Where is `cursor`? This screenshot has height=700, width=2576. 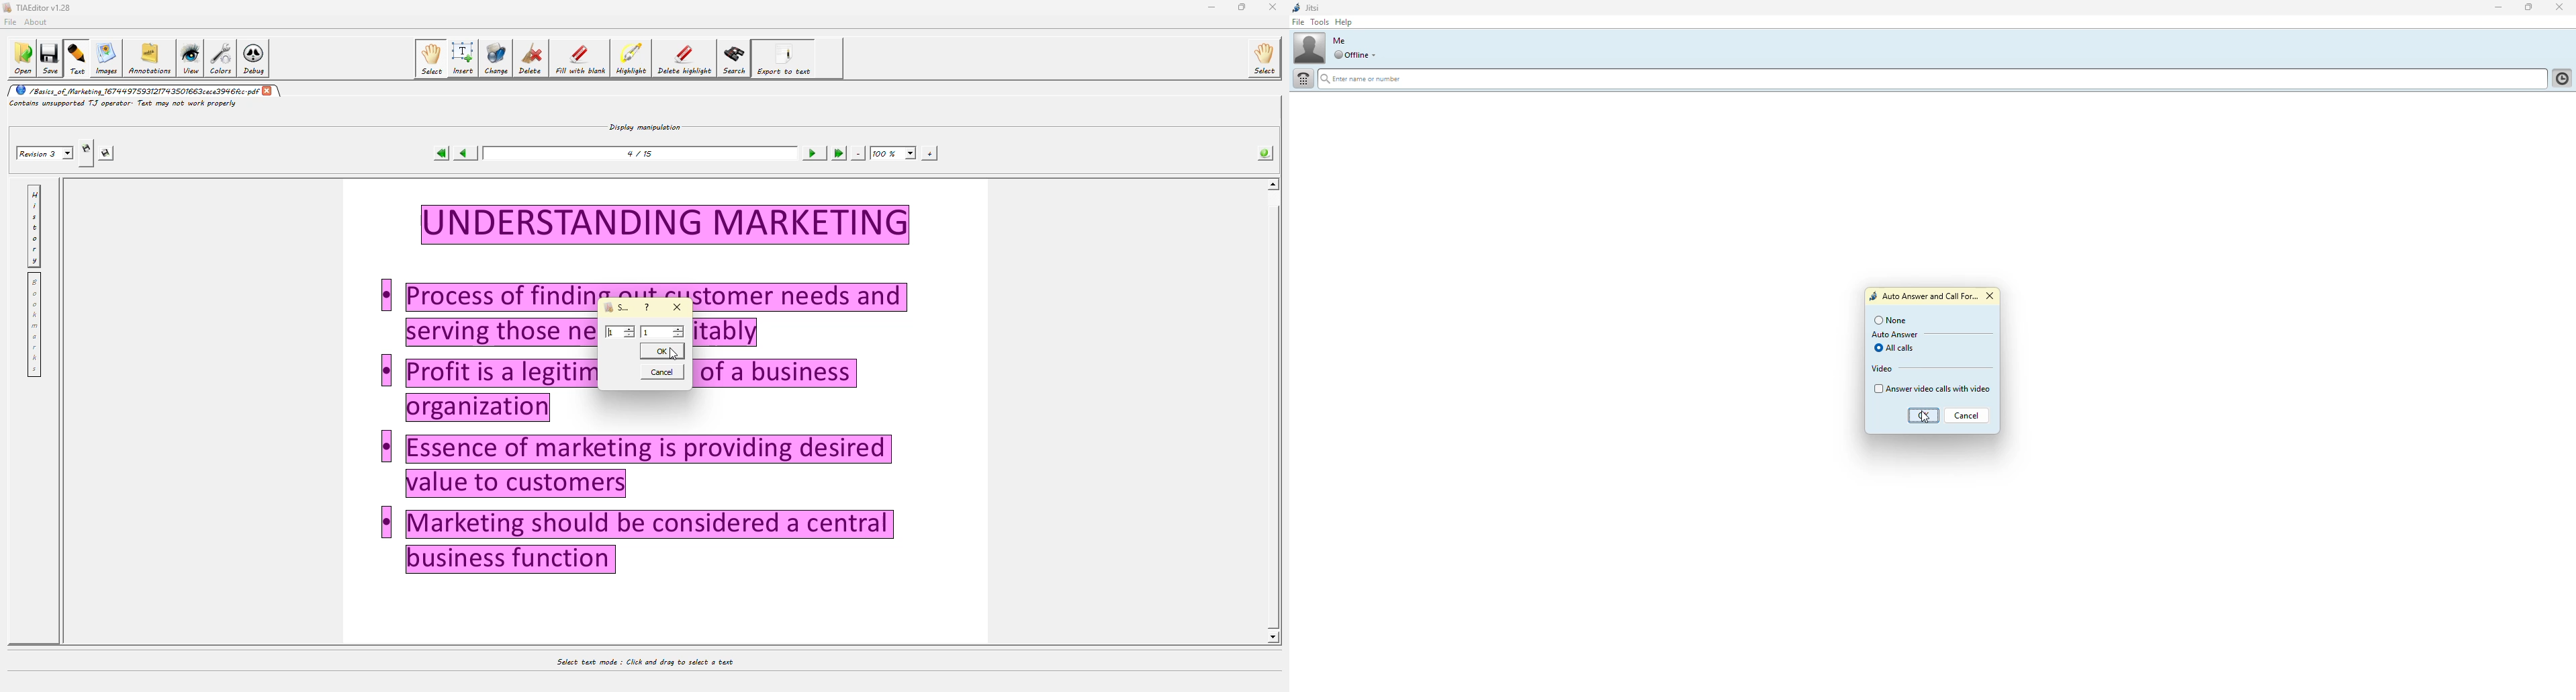
cursor is located at coordinates (1923, 415).